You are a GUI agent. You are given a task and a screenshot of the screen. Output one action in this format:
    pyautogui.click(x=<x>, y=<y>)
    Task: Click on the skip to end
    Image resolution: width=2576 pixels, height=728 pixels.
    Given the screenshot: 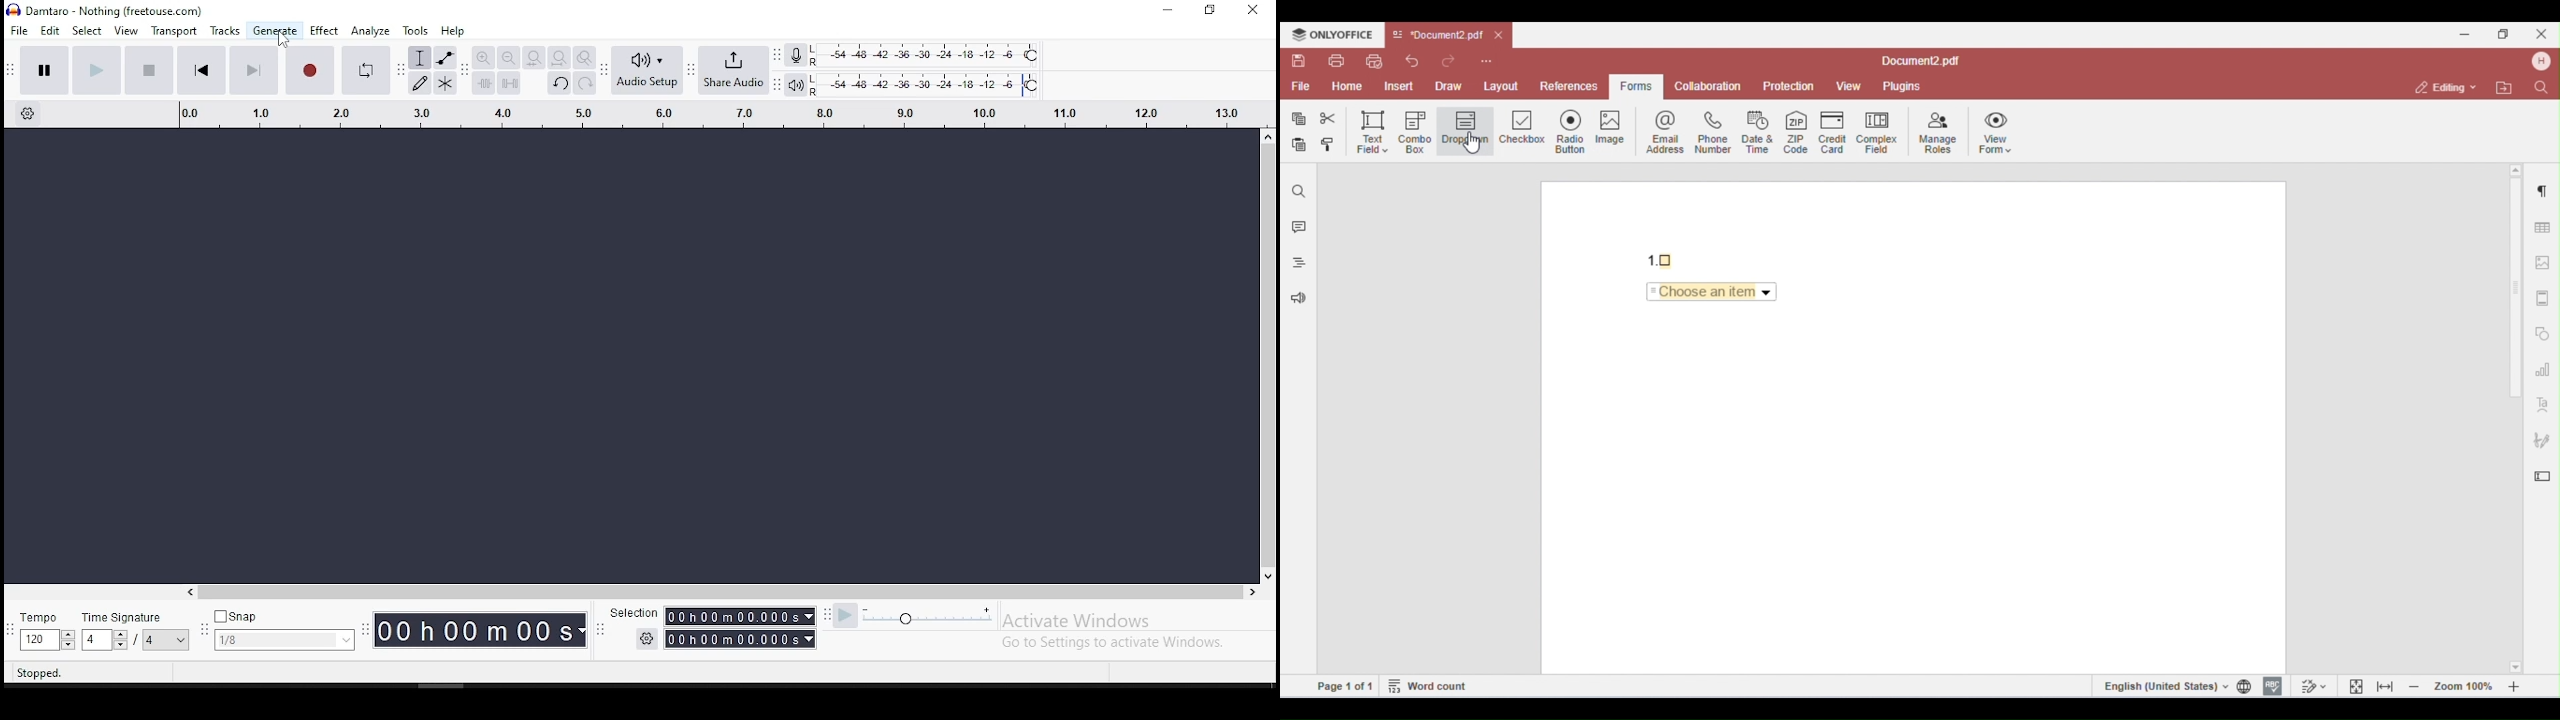 What is the action you would take?
    pyautogui.click(x=254, y=70)
    